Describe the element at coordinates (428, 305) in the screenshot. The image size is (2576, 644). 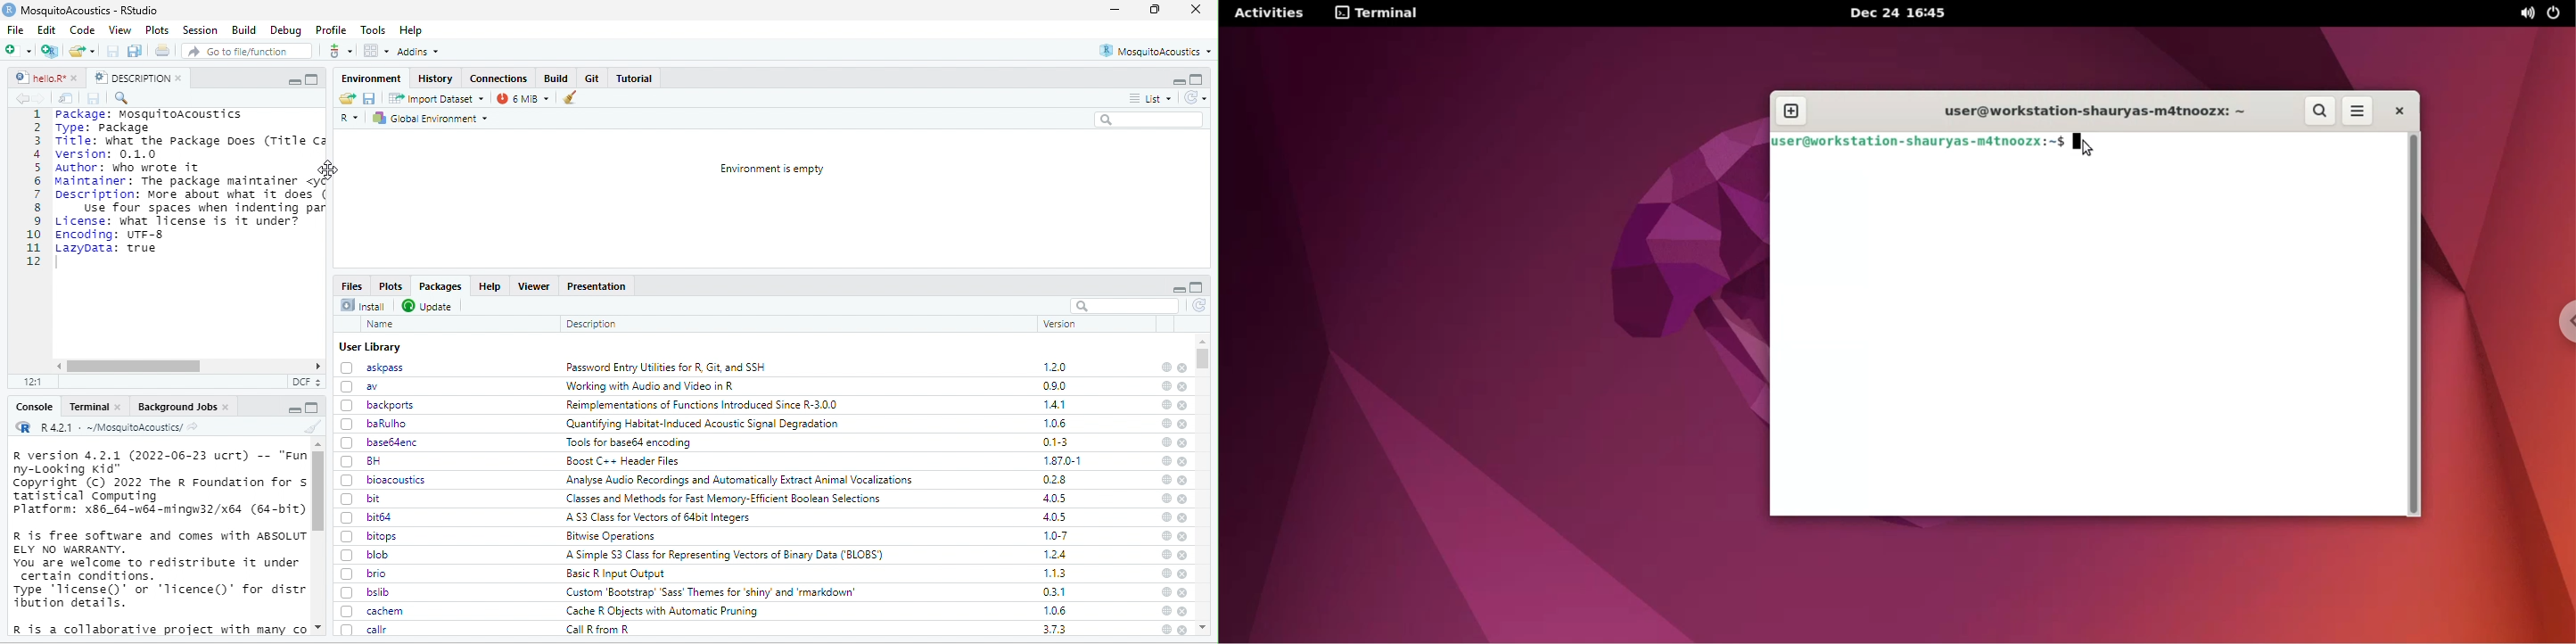
I see `Update` at that location.